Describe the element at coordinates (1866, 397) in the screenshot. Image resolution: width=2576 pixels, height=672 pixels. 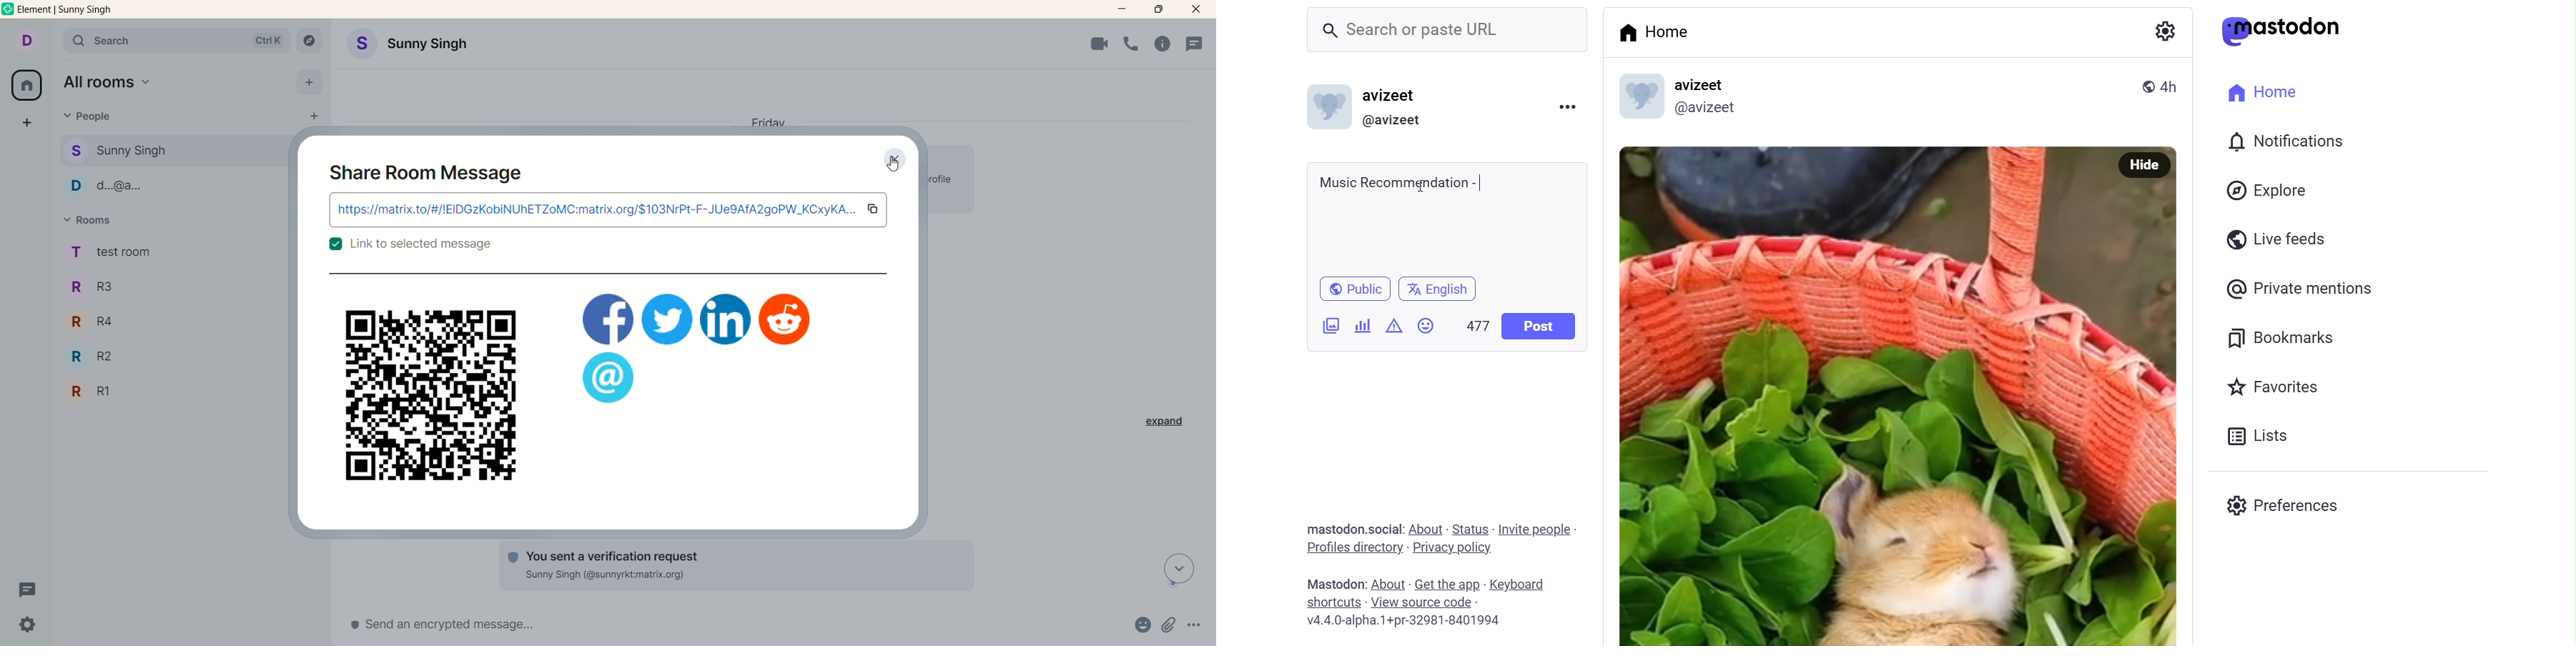
I see `Image Poted` at that location.